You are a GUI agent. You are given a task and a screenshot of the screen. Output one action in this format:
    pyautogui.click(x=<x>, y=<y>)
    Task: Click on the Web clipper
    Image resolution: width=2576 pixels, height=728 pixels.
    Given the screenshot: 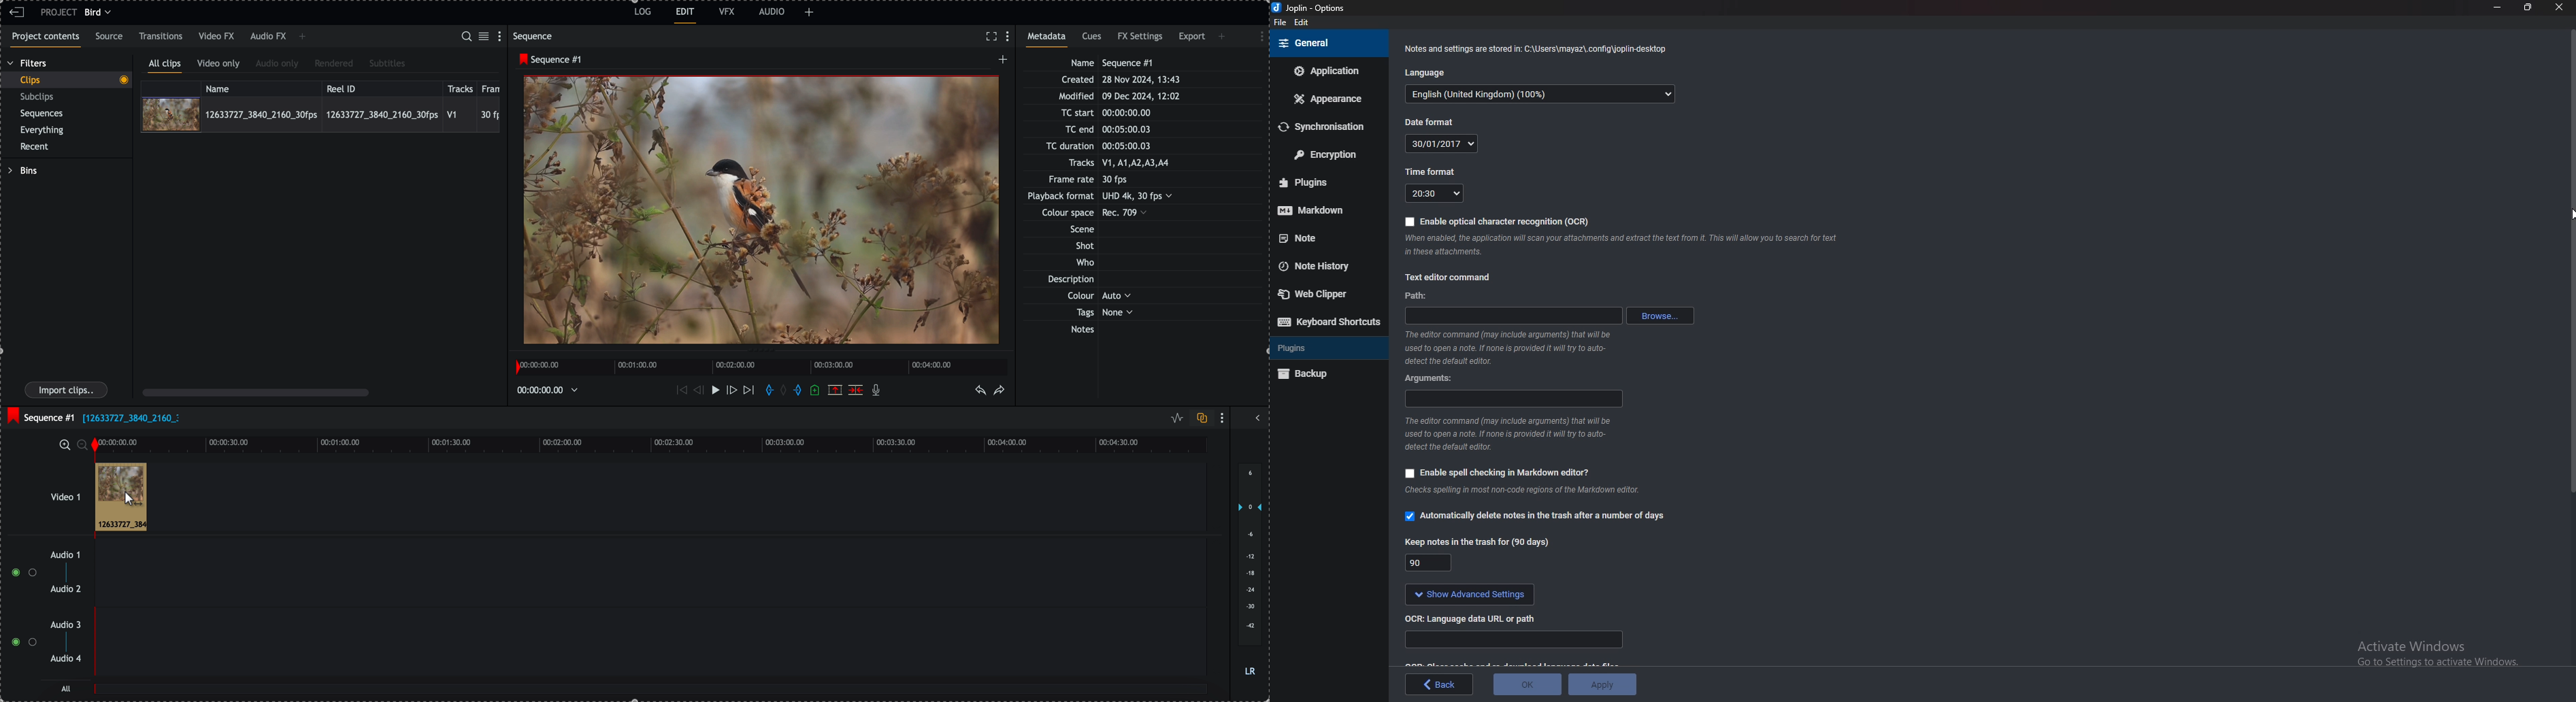 What is the action you would take?
    pyautogui.click(x=1323, y=294)
    